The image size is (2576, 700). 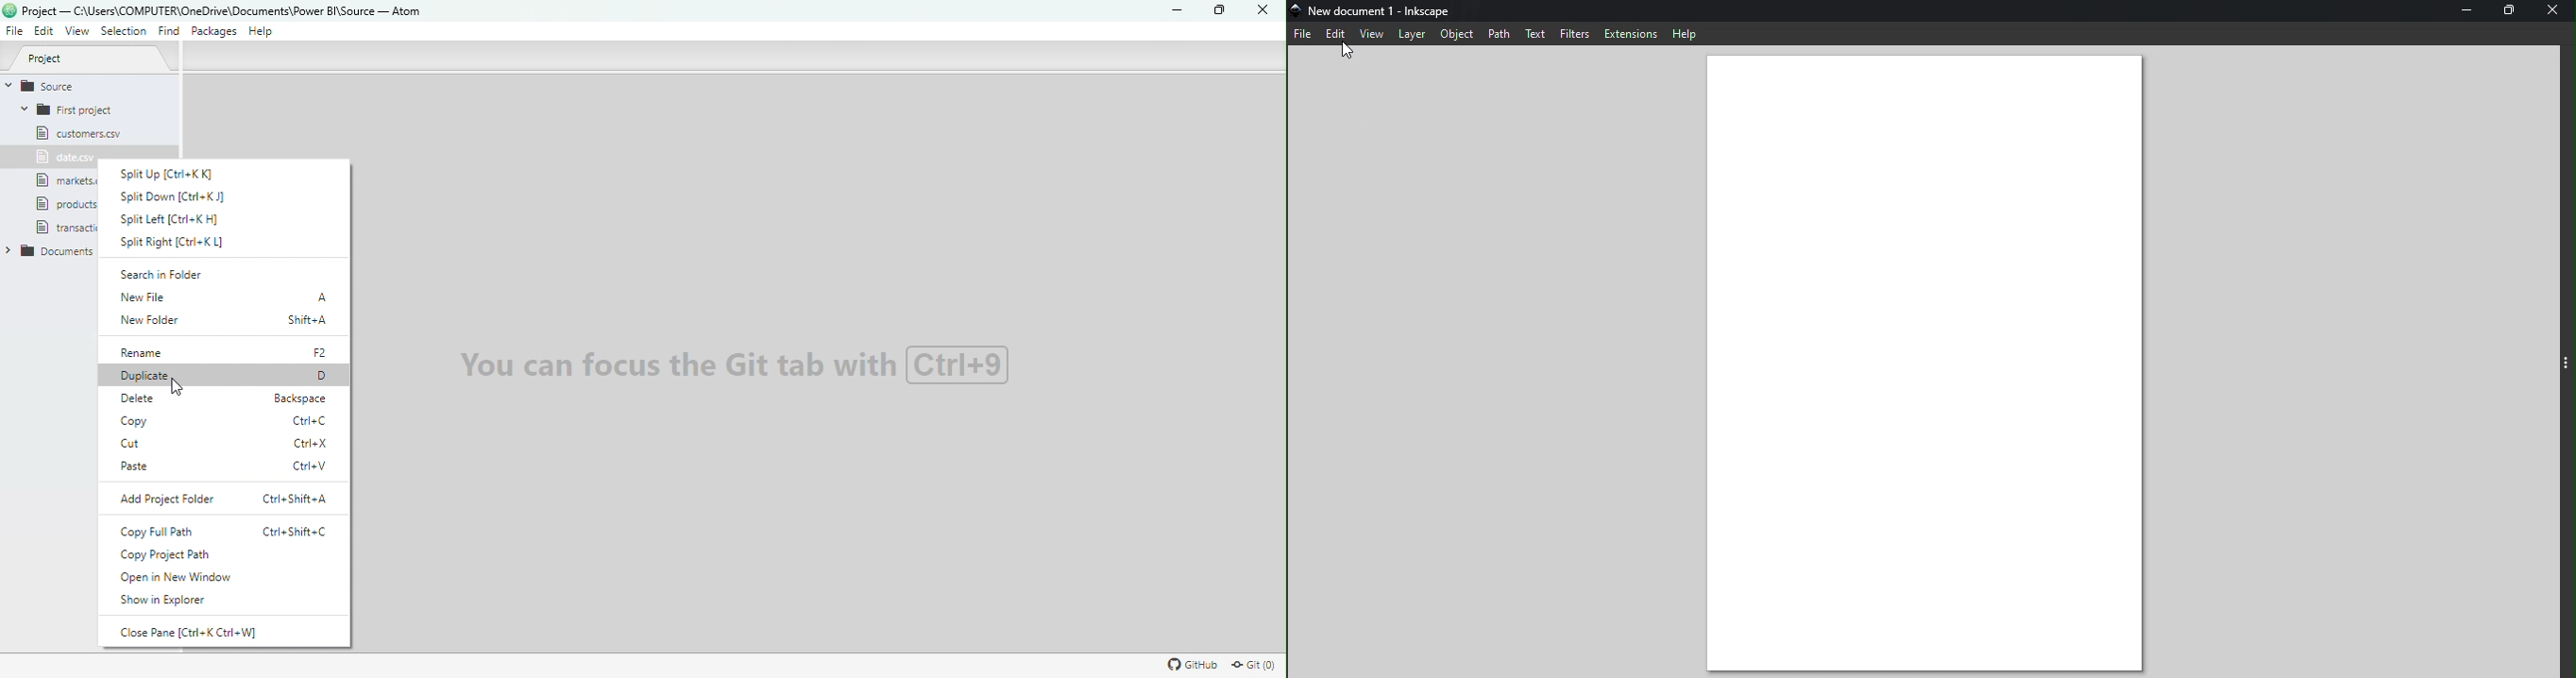 I want to click on File, so click(x=77, y=133).